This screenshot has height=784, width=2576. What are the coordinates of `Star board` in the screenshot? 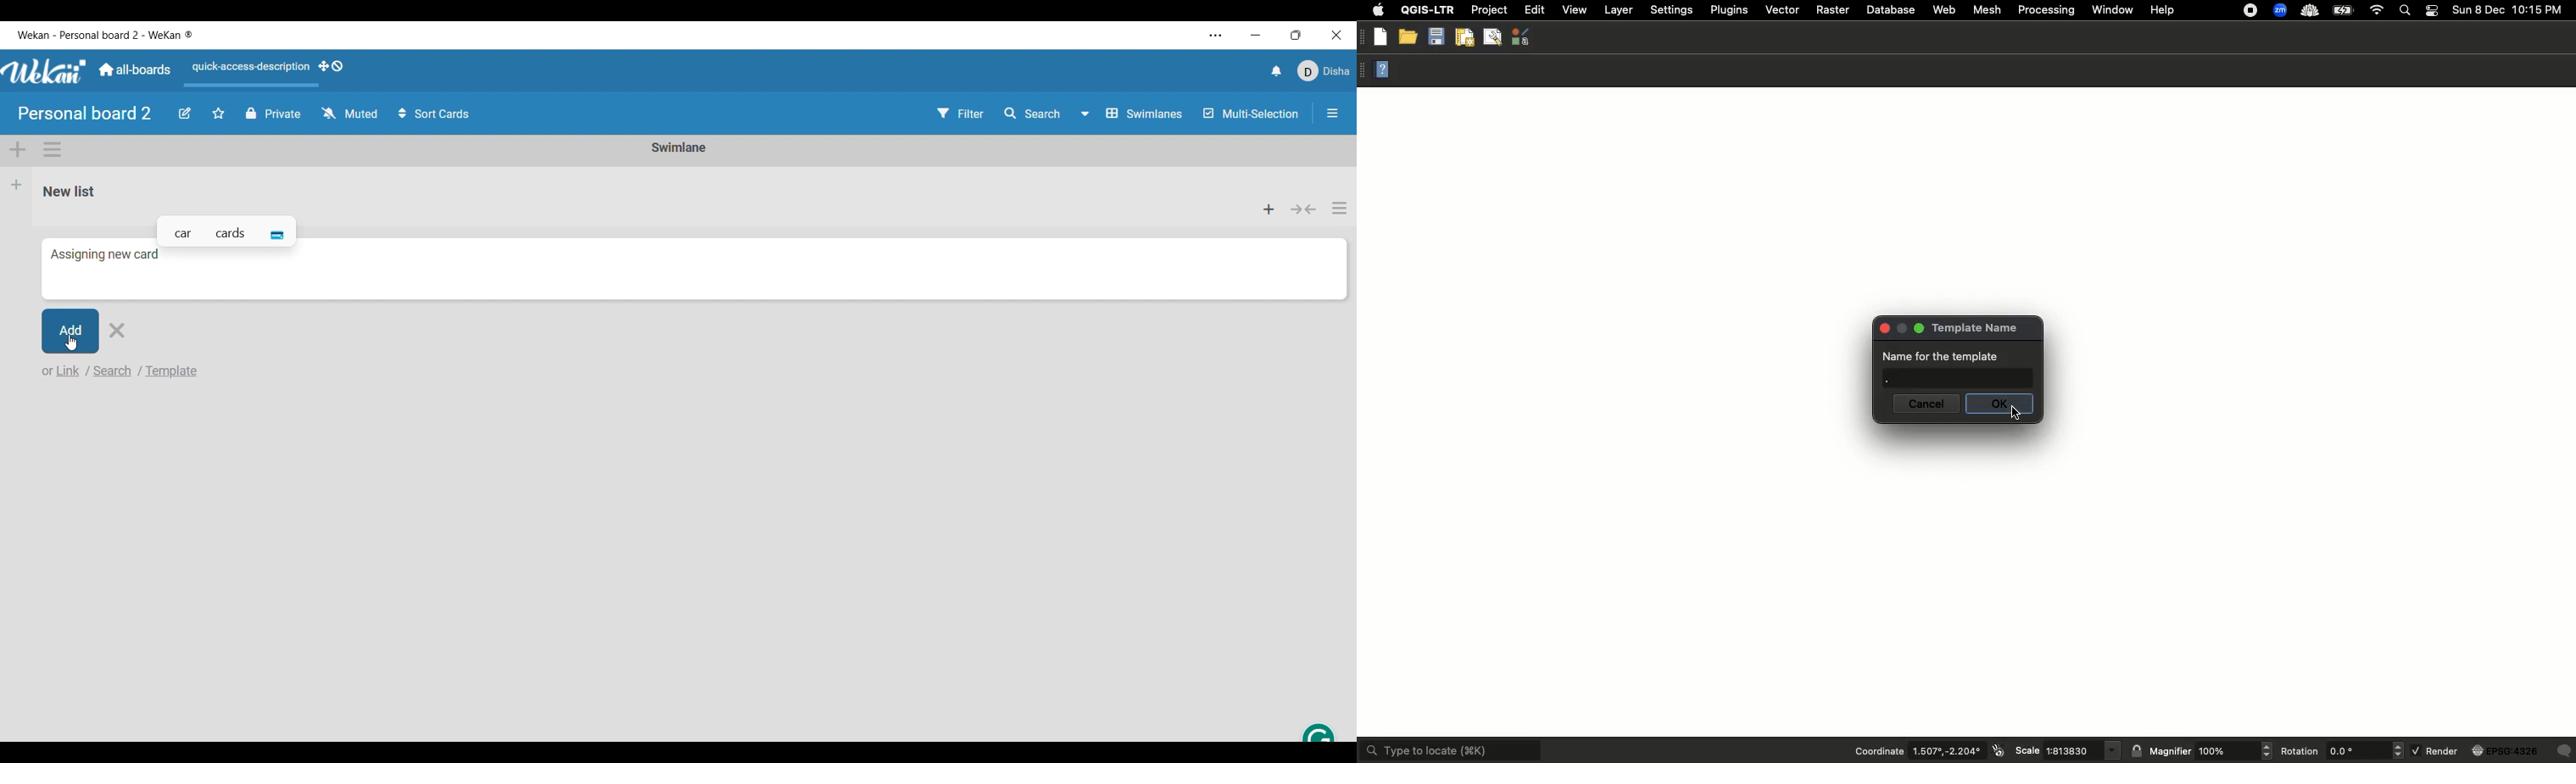 It's located at (218, 113).